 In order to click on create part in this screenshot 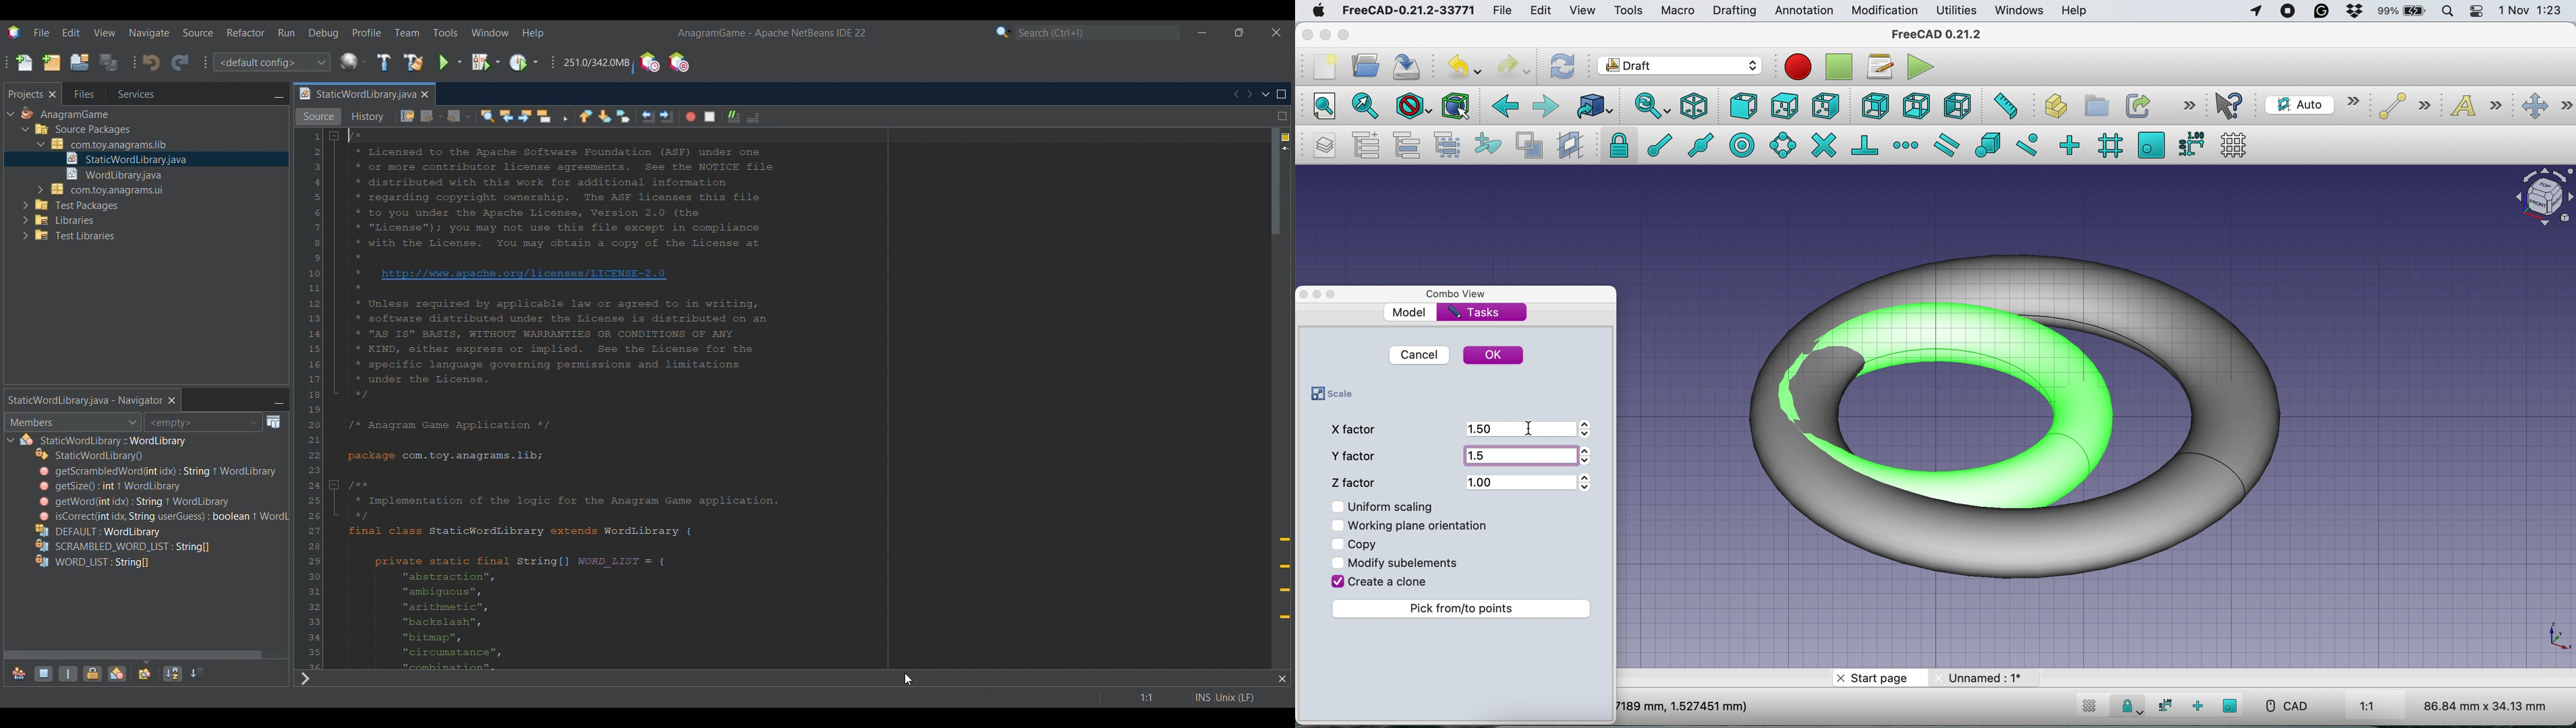, I will do `click(2052, 107)`.